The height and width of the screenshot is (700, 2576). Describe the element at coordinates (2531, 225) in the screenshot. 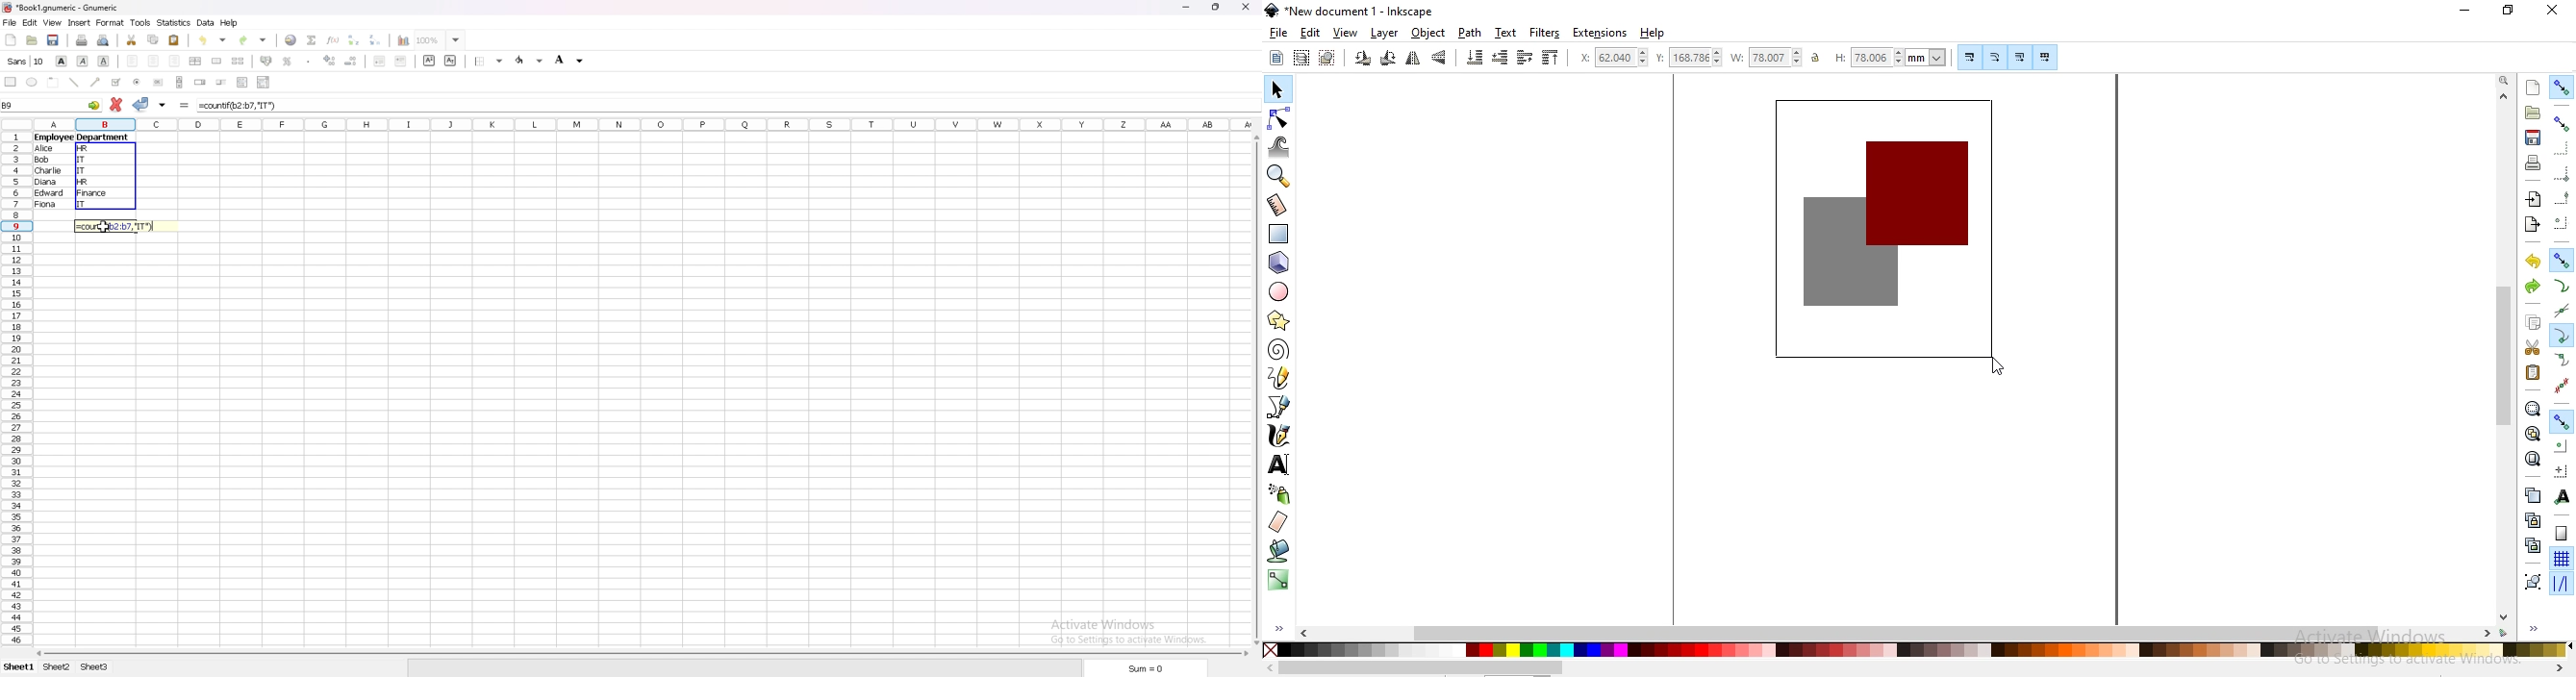

I see `export a bitmap` at that location.